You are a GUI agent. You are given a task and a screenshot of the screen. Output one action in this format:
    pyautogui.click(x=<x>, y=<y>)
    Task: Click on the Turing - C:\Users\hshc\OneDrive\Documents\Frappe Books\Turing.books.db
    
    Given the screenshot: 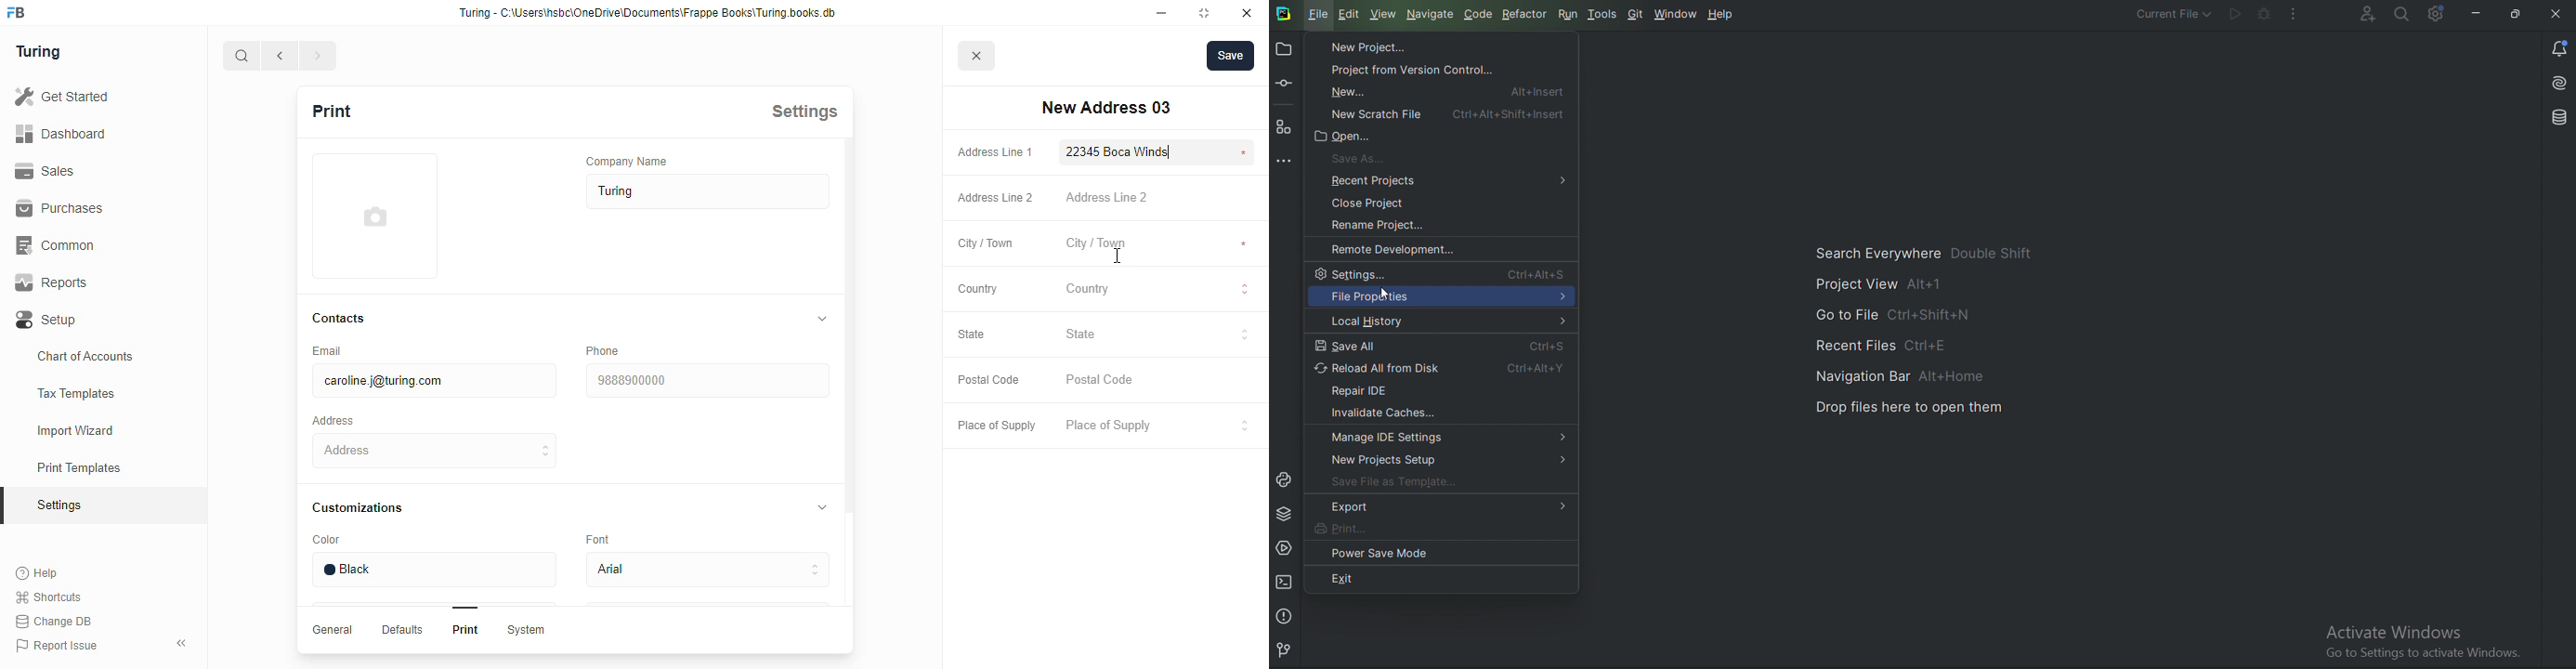 What is the action you would take?
    pyautogui.click(x=649, y=13)
    